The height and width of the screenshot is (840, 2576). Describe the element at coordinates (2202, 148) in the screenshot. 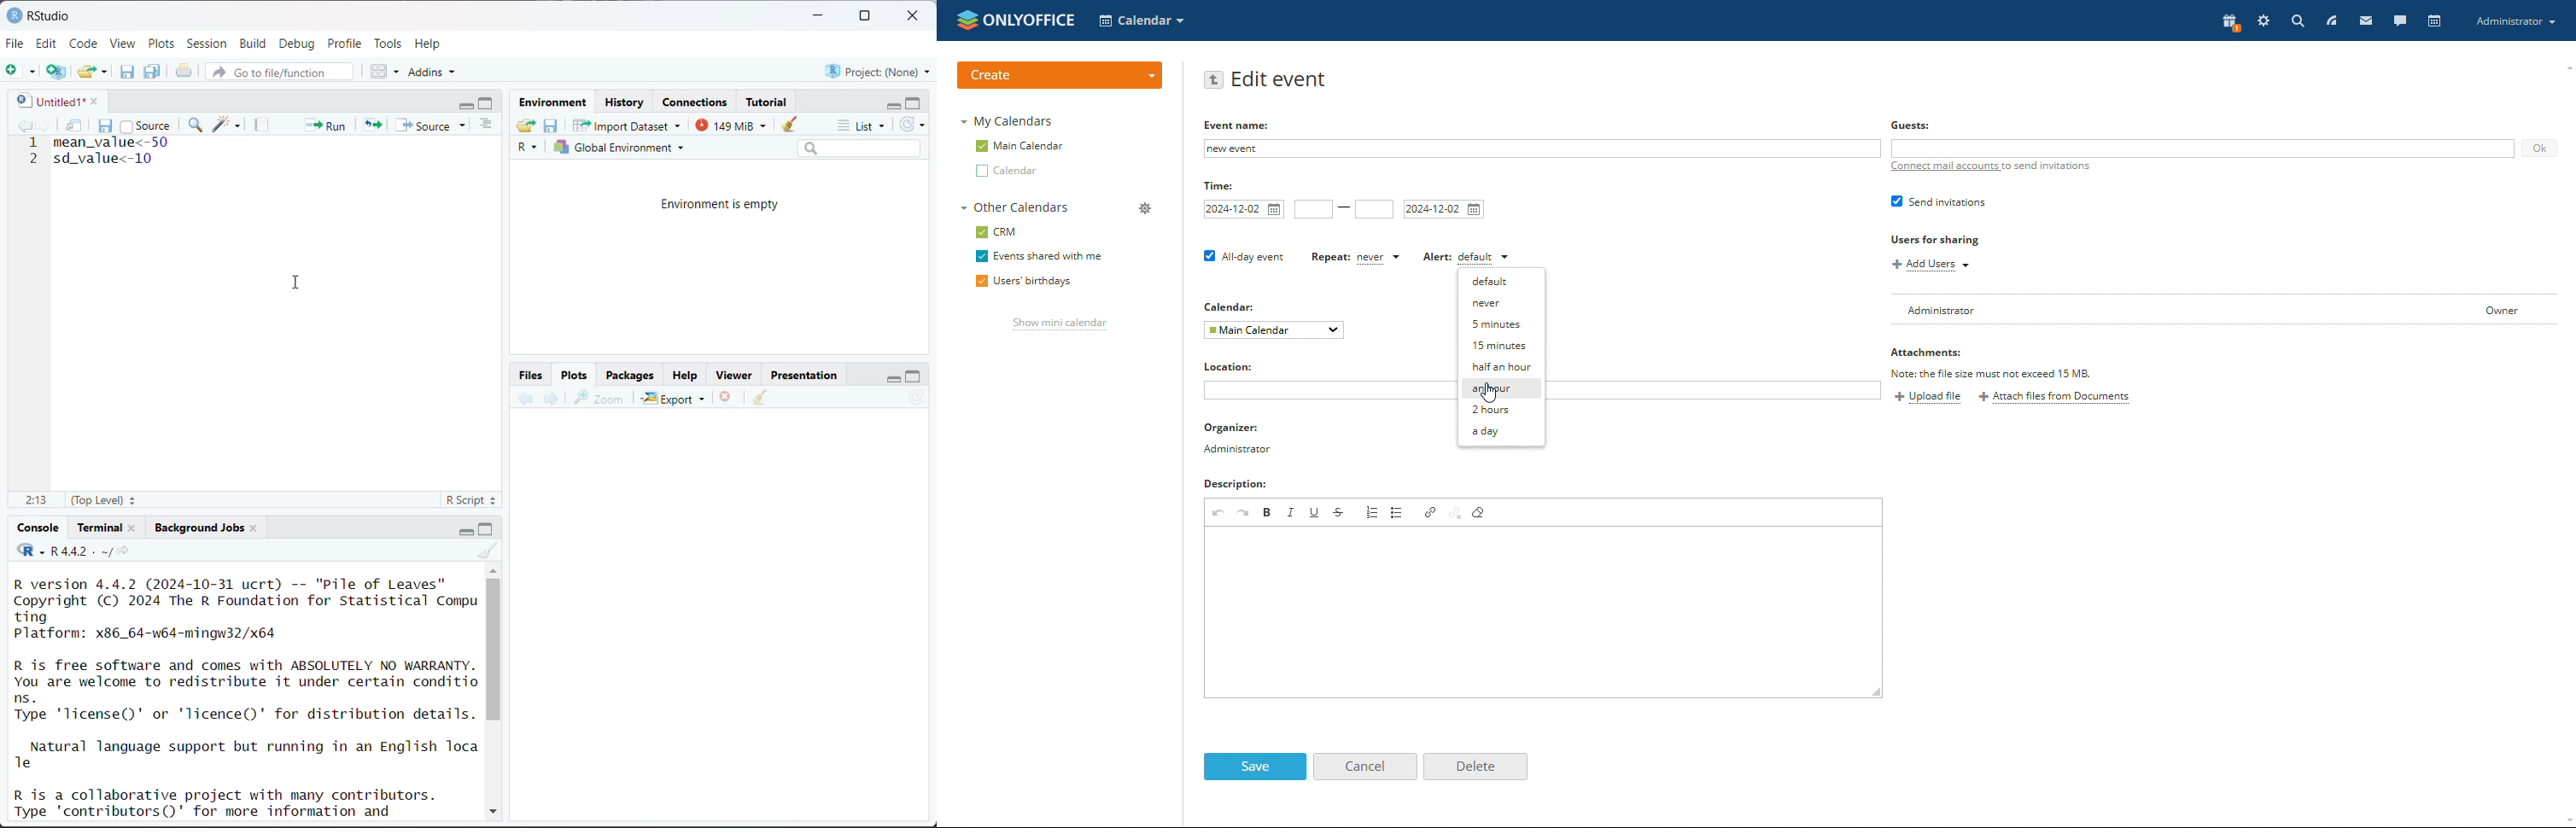

I see `add guests` at that location.